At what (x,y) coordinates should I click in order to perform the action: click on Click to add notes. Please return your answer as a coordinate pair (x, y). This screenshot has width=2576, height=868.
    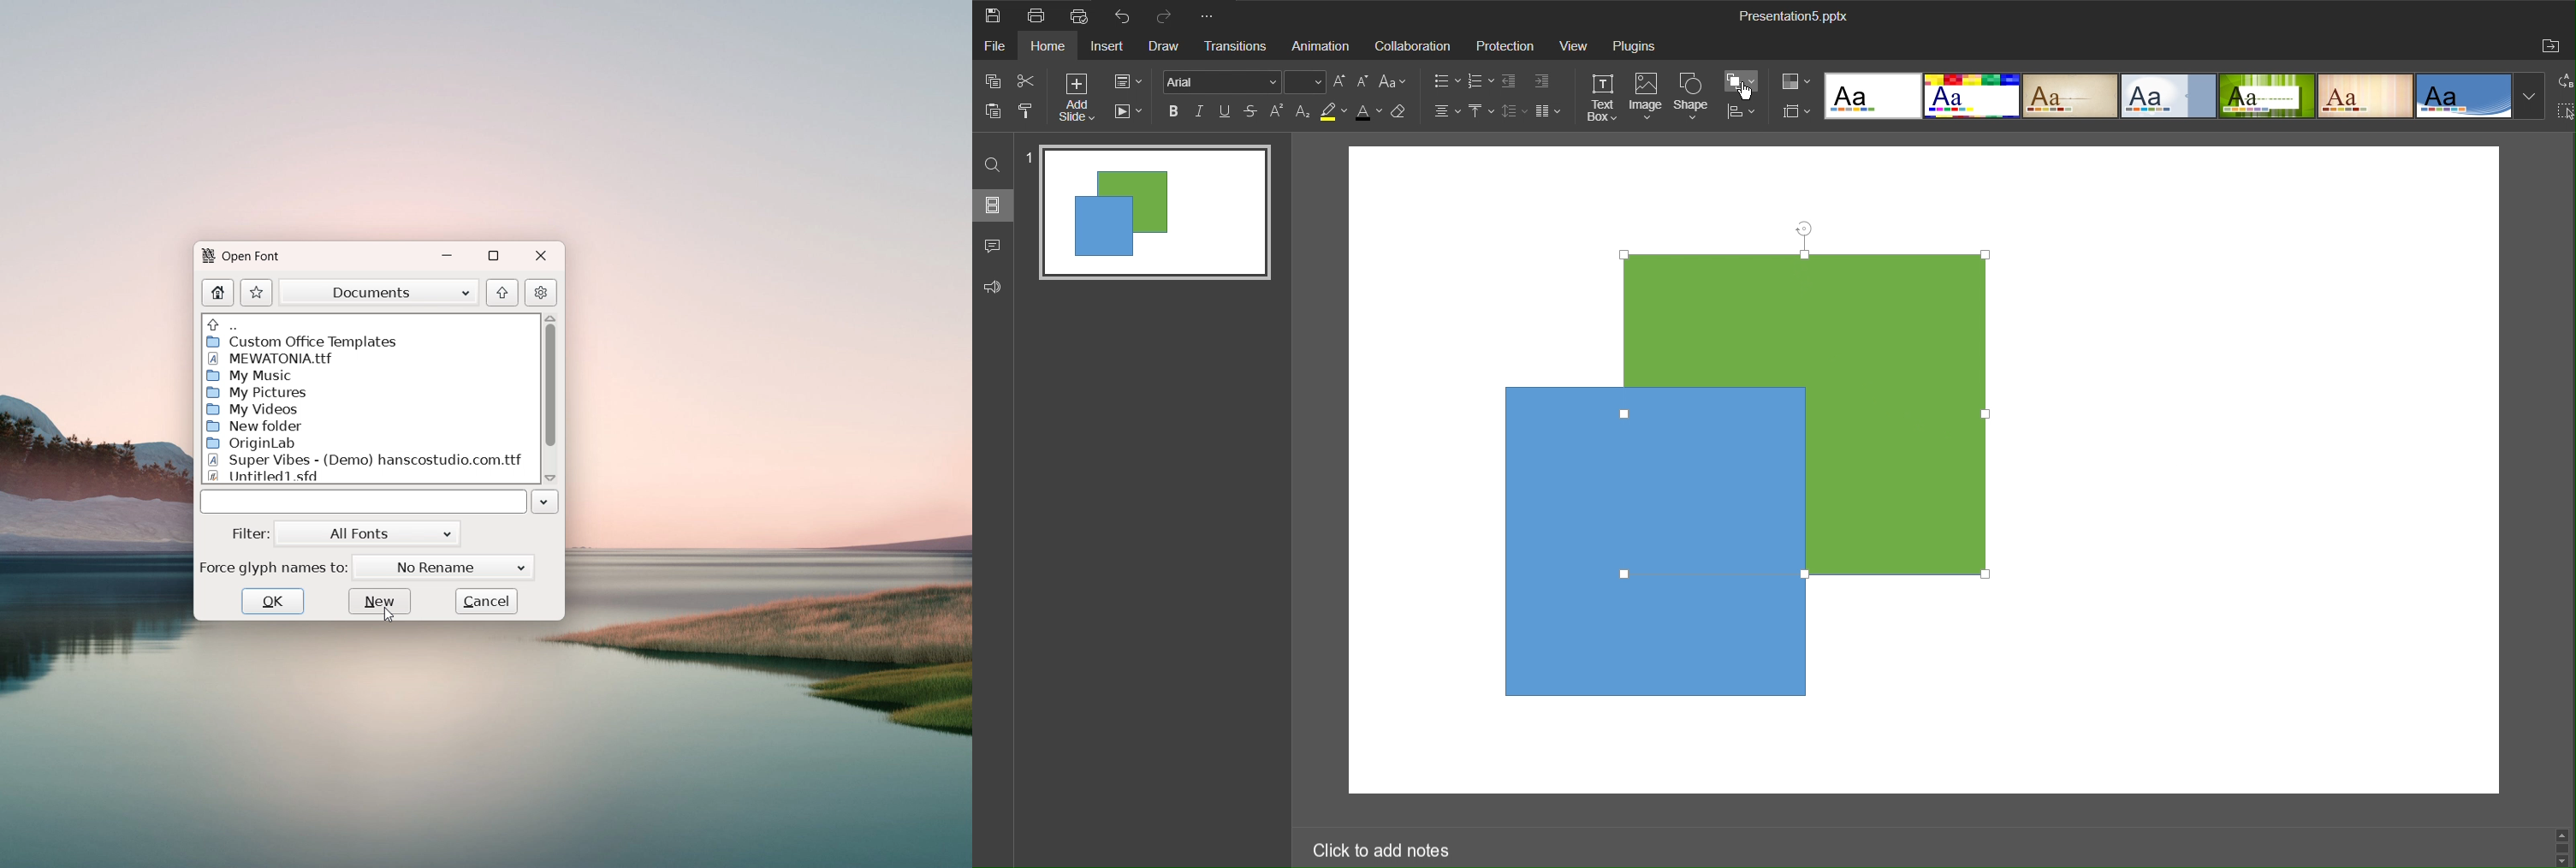
    Looking at the image, I should click on (1386, 851).